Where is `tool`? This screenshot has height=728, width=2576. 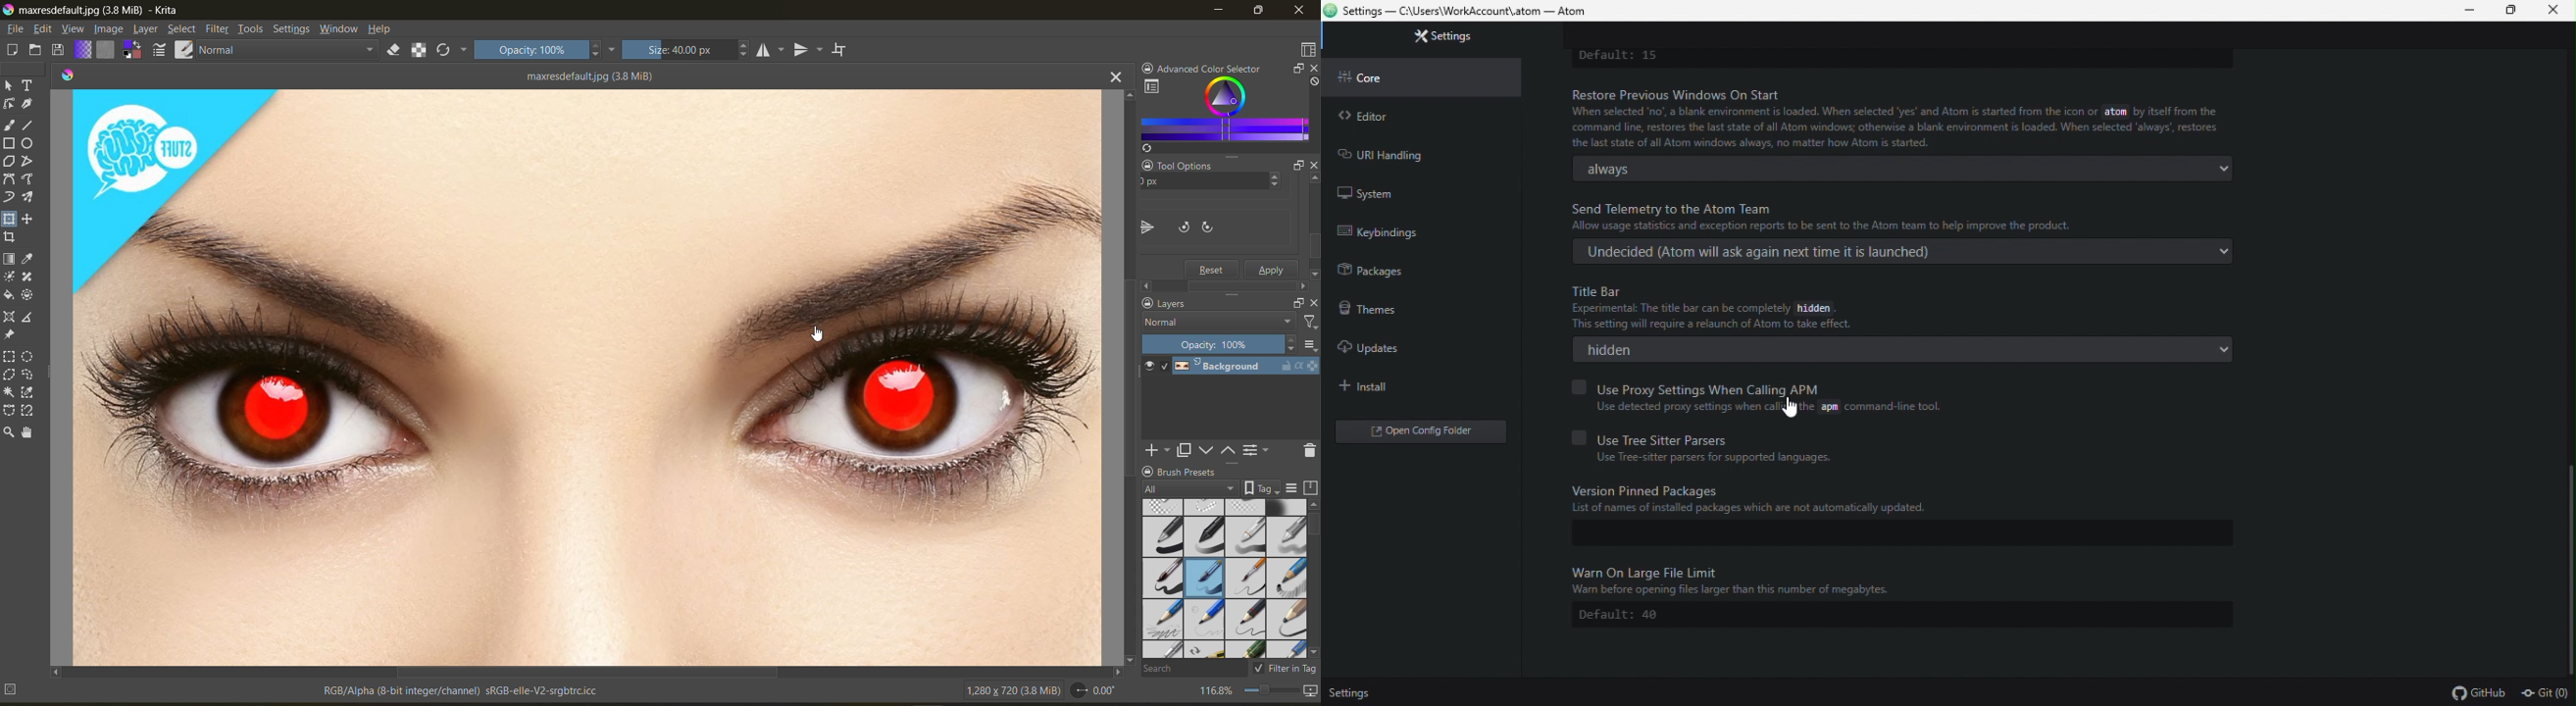 tool is located at coordinates (9, 259).